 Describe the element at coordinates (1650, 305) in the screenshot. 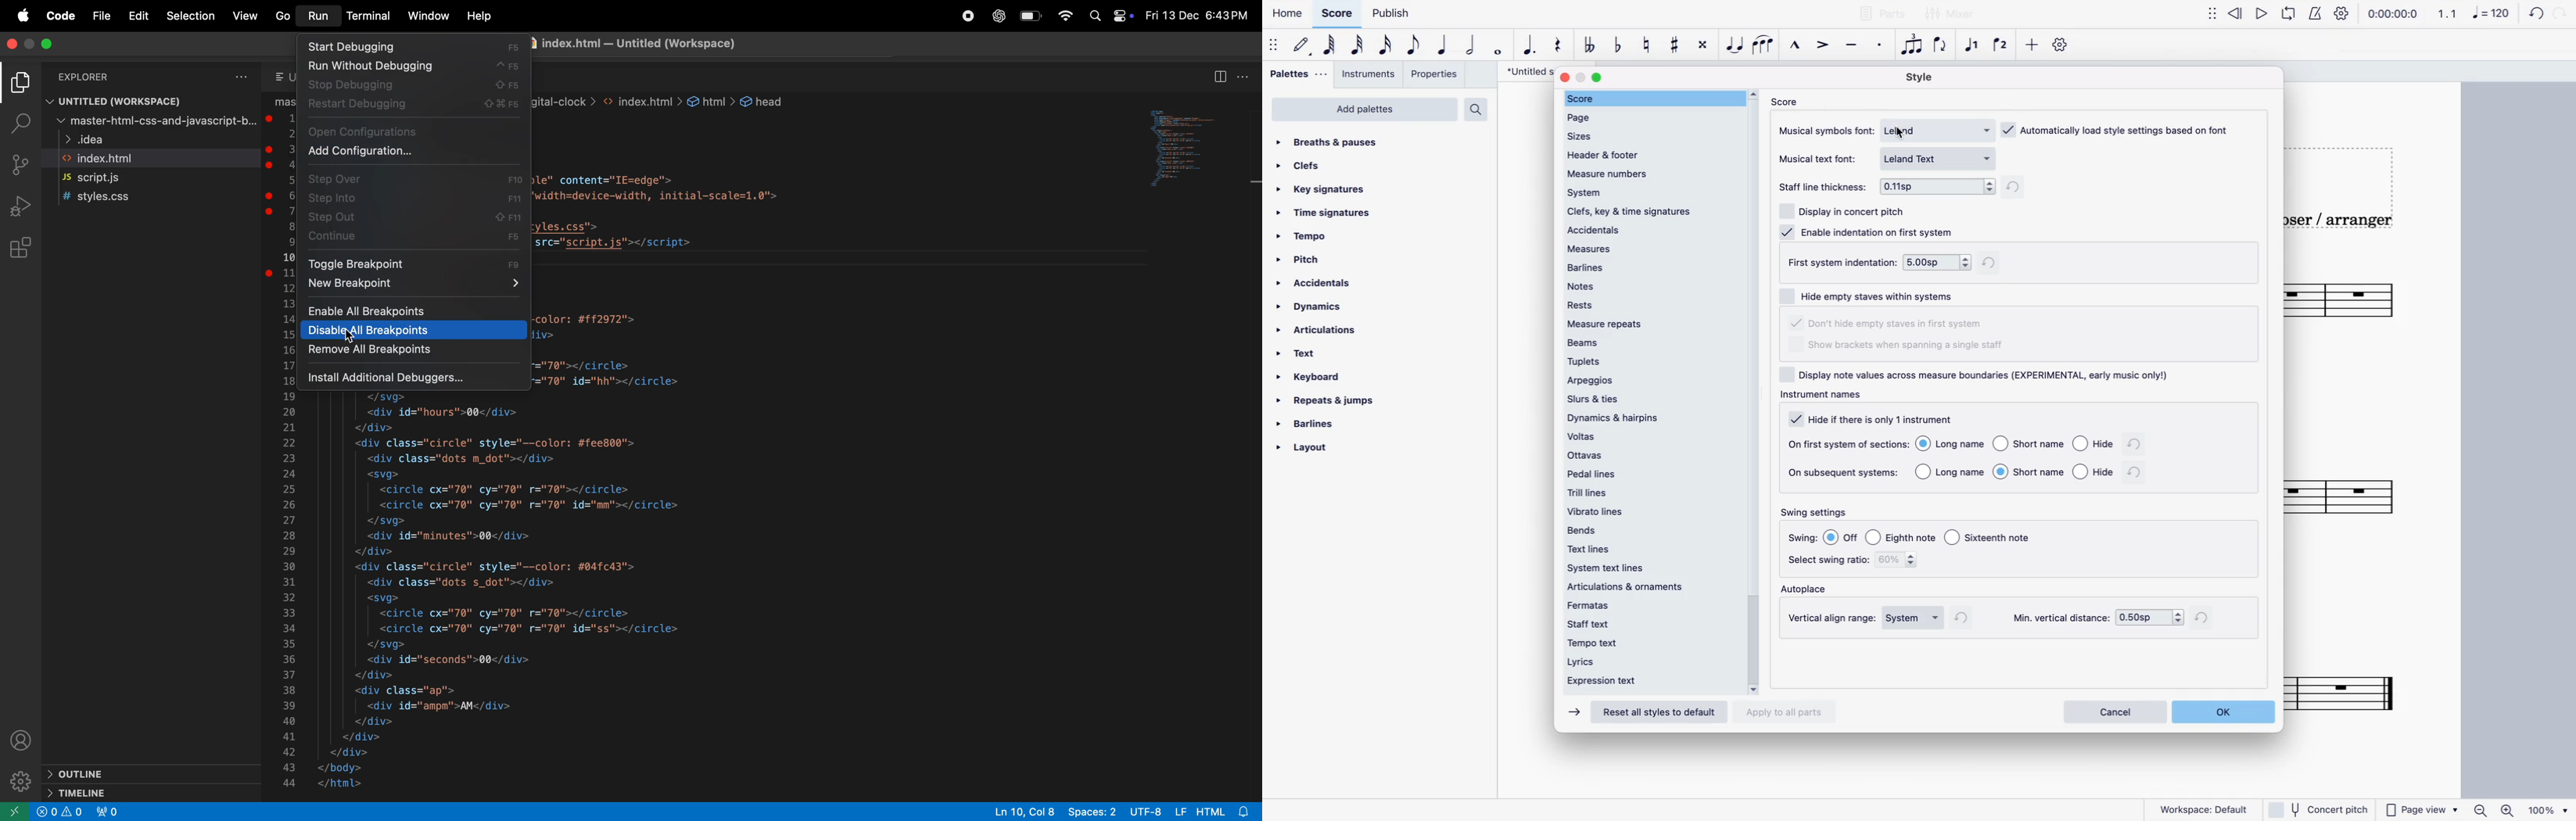

I see `rests` at that location.